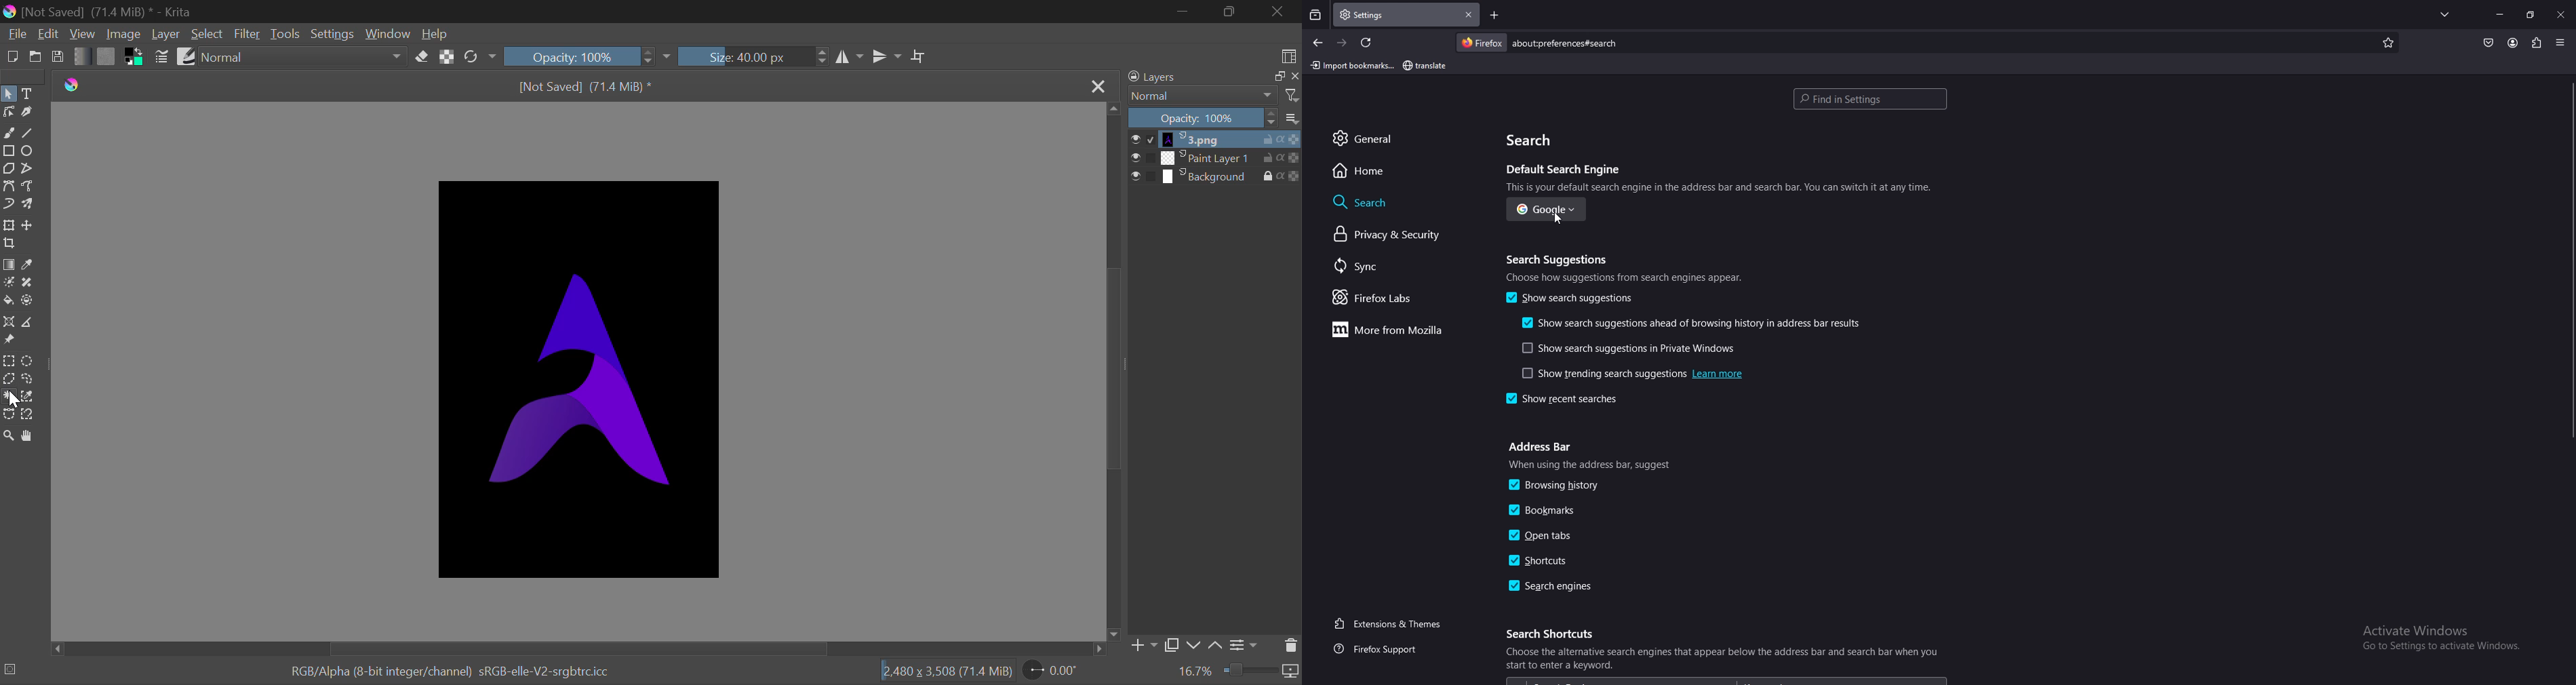 This screenshot has width=2576, height=700. What do you see at coordinates (9, 112) in the screenshot?
I see `Edit Shape` at bounding box center [9, 112].